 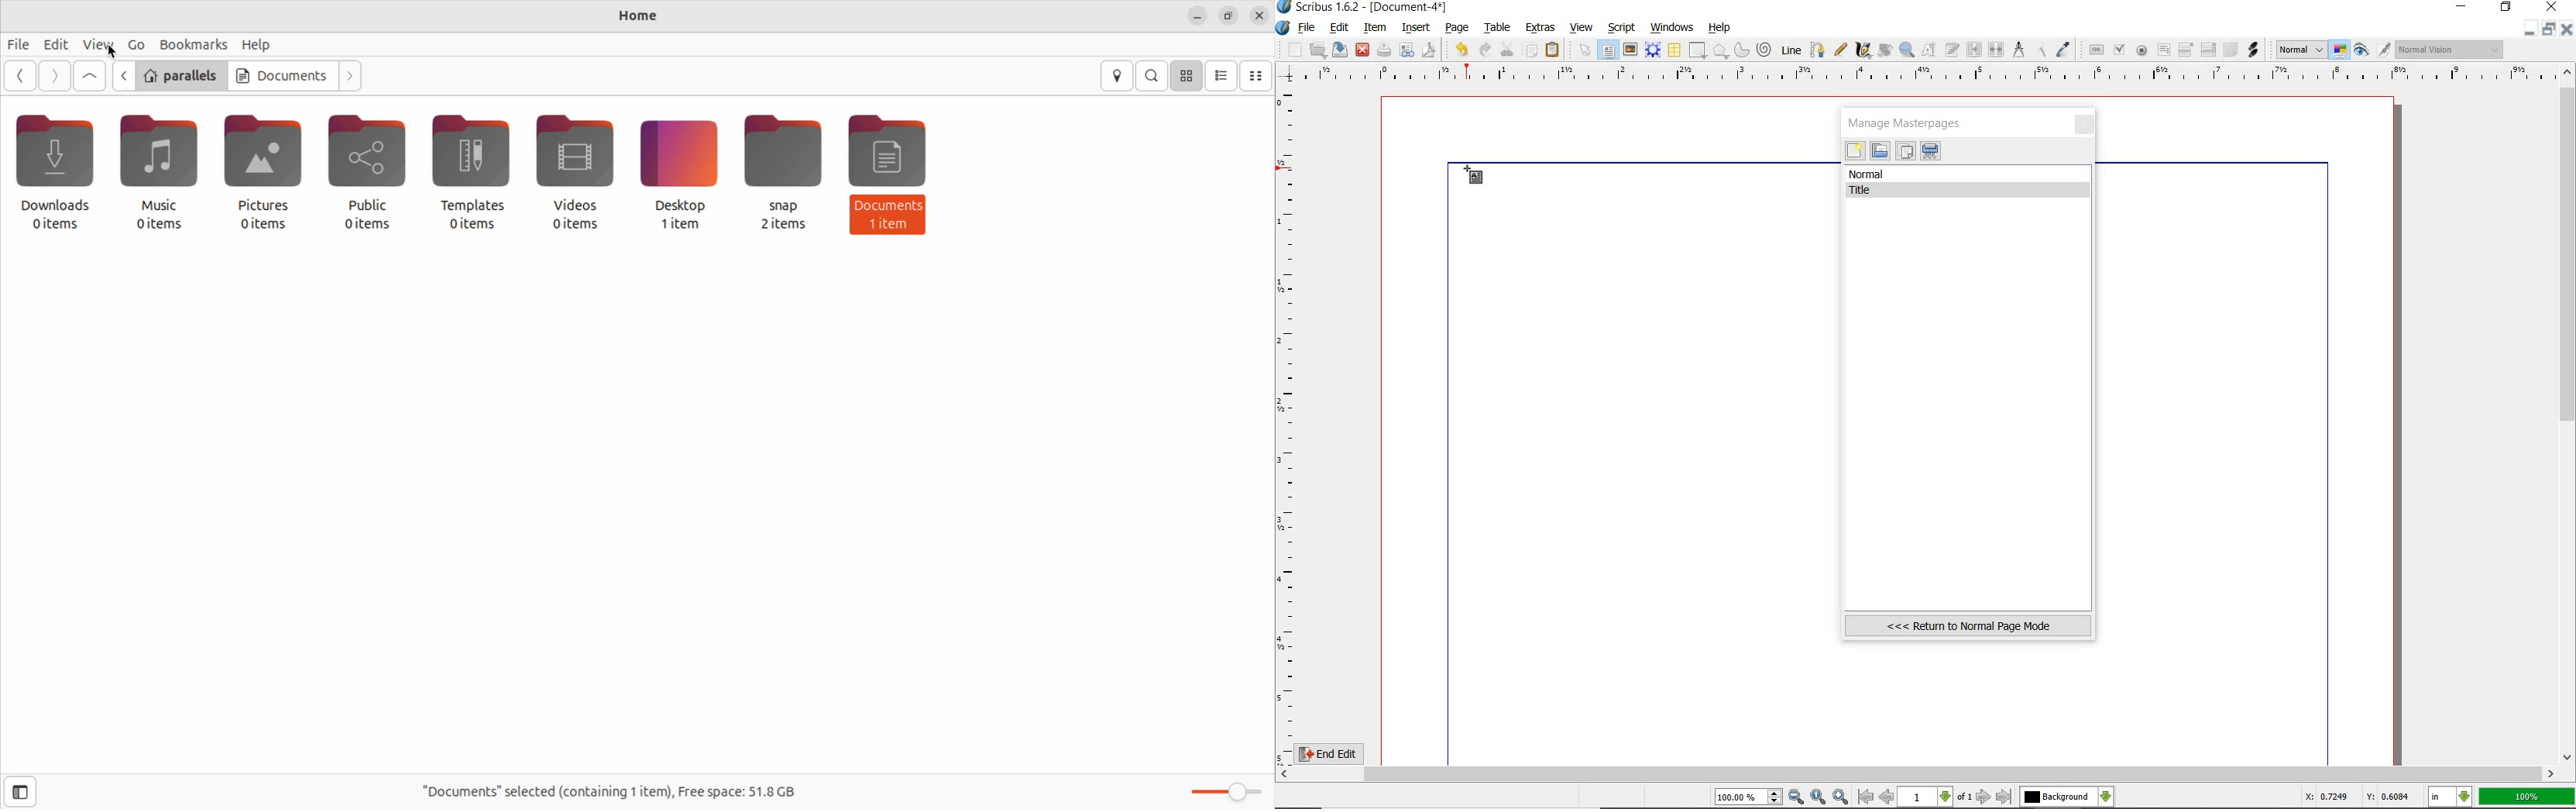 What do you see at coordinates (2163, 50) in the screenshot?
I see `pdf text field` at bounding box center [2163, 50].